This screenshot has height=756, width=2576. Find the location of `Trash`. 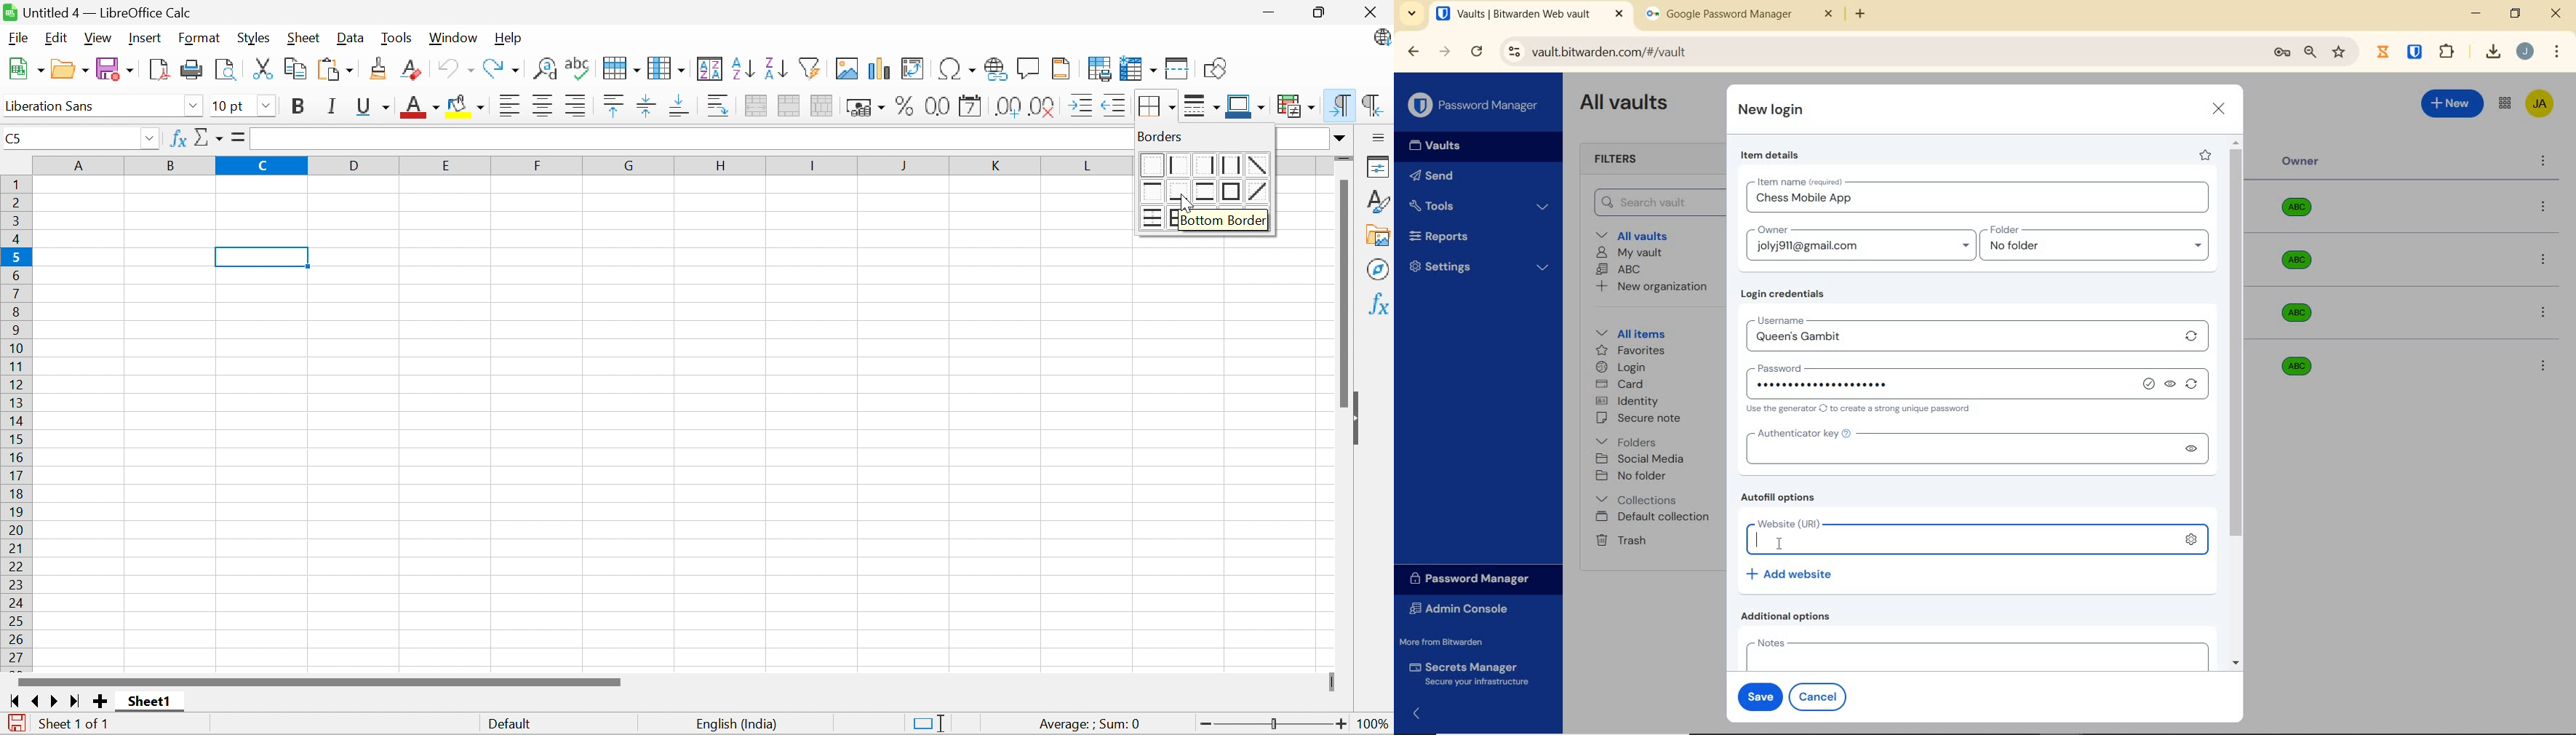

Trash is located at coordinates (1618, 539).